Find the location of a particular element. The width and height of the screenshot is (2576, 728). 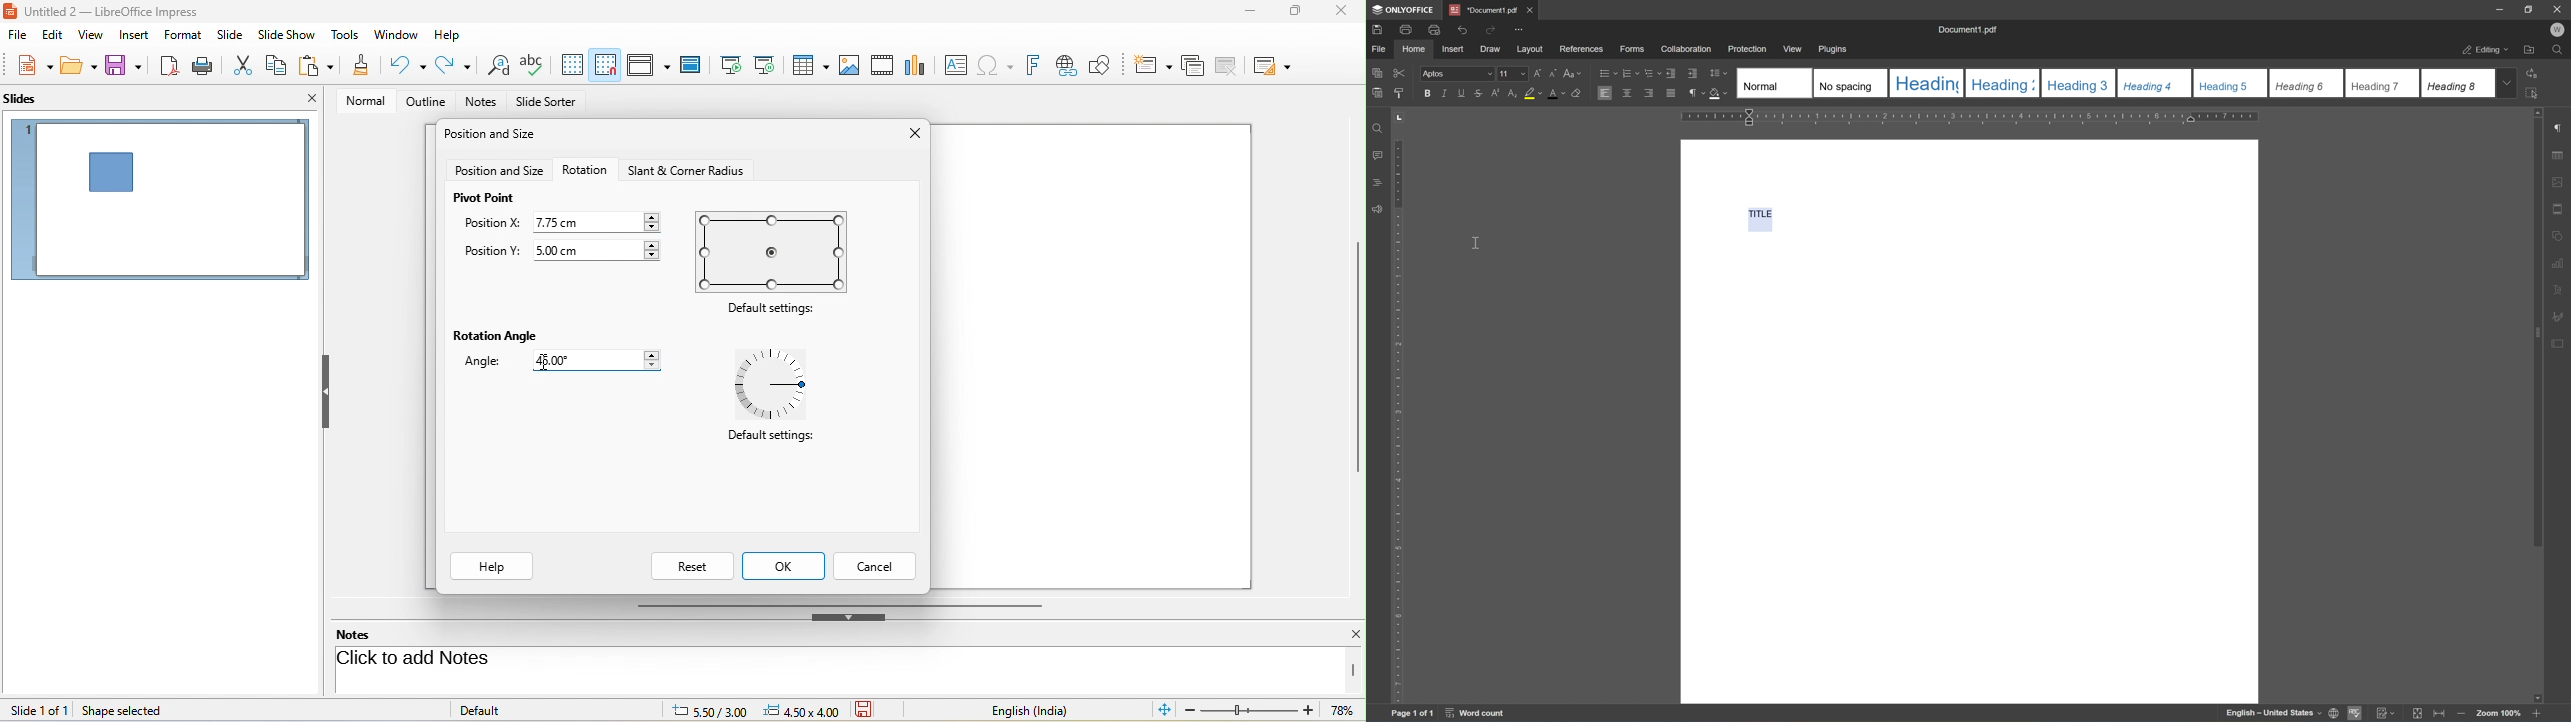

special character is located at coordinates (999, 65).